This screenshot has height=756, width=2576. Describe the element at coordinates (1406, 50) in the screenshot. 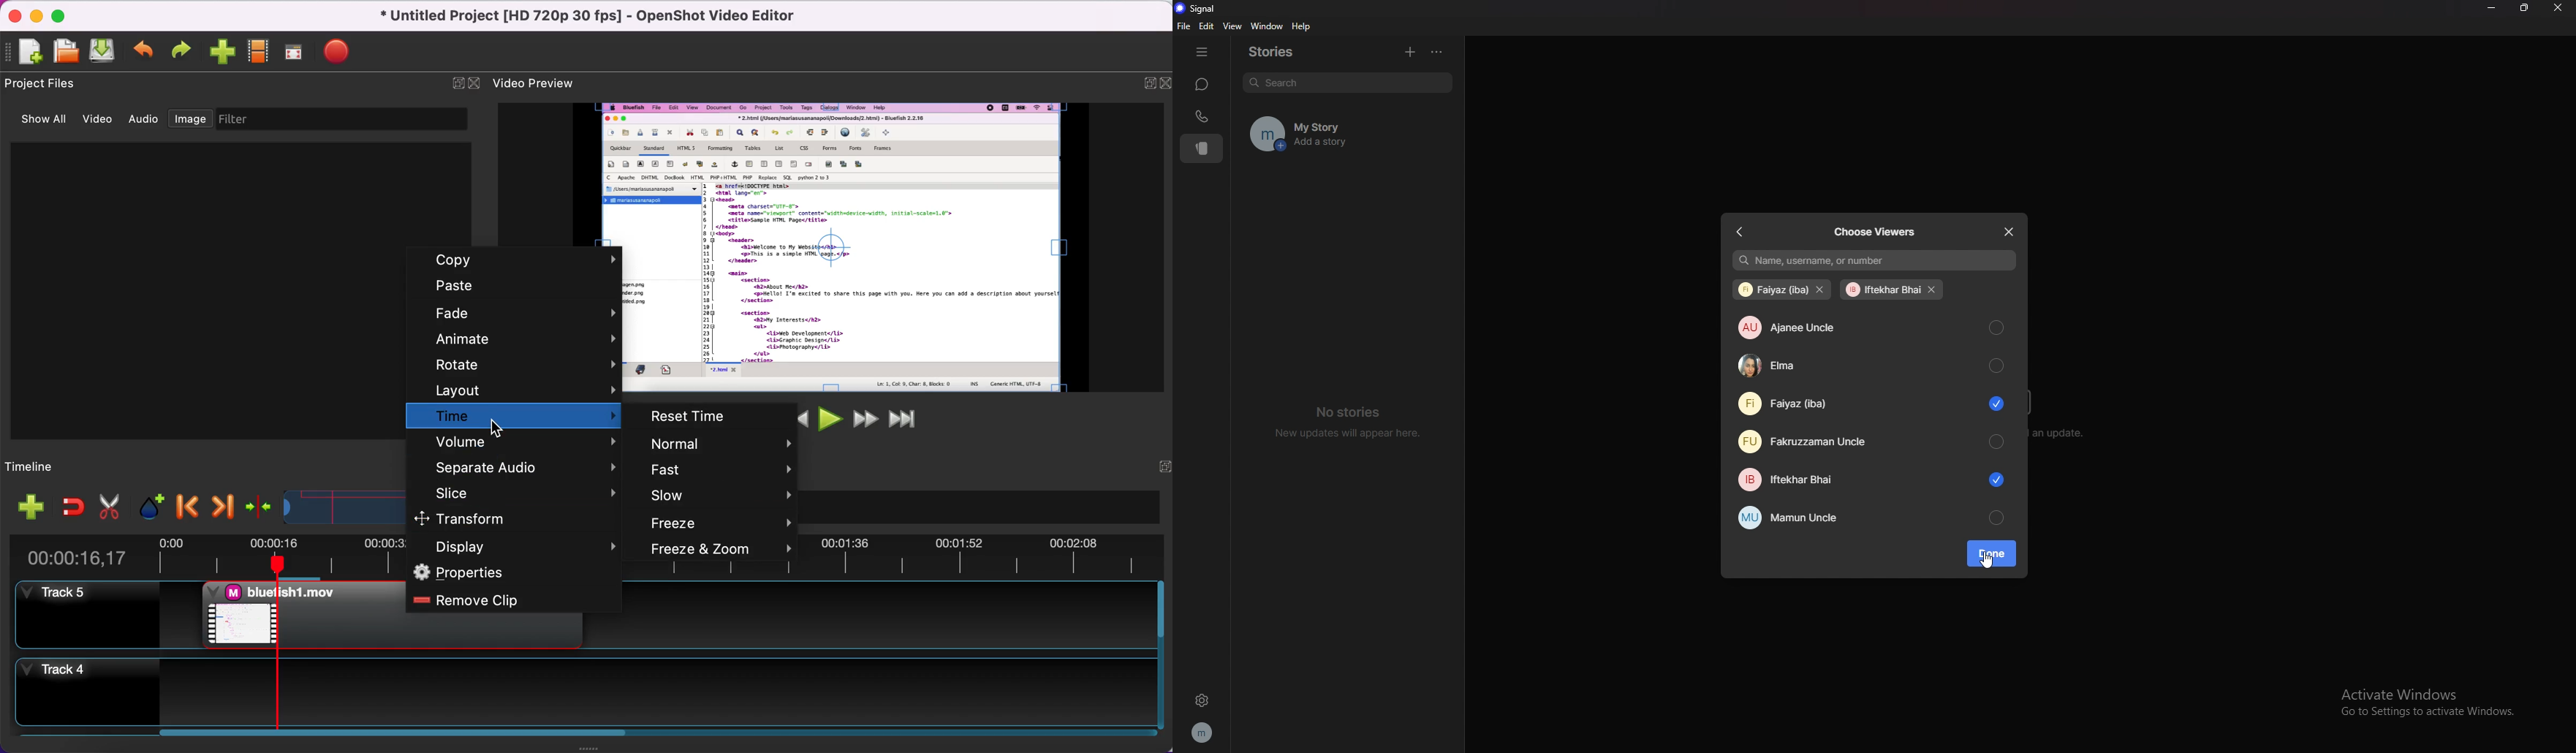

I see `add story` at that location.